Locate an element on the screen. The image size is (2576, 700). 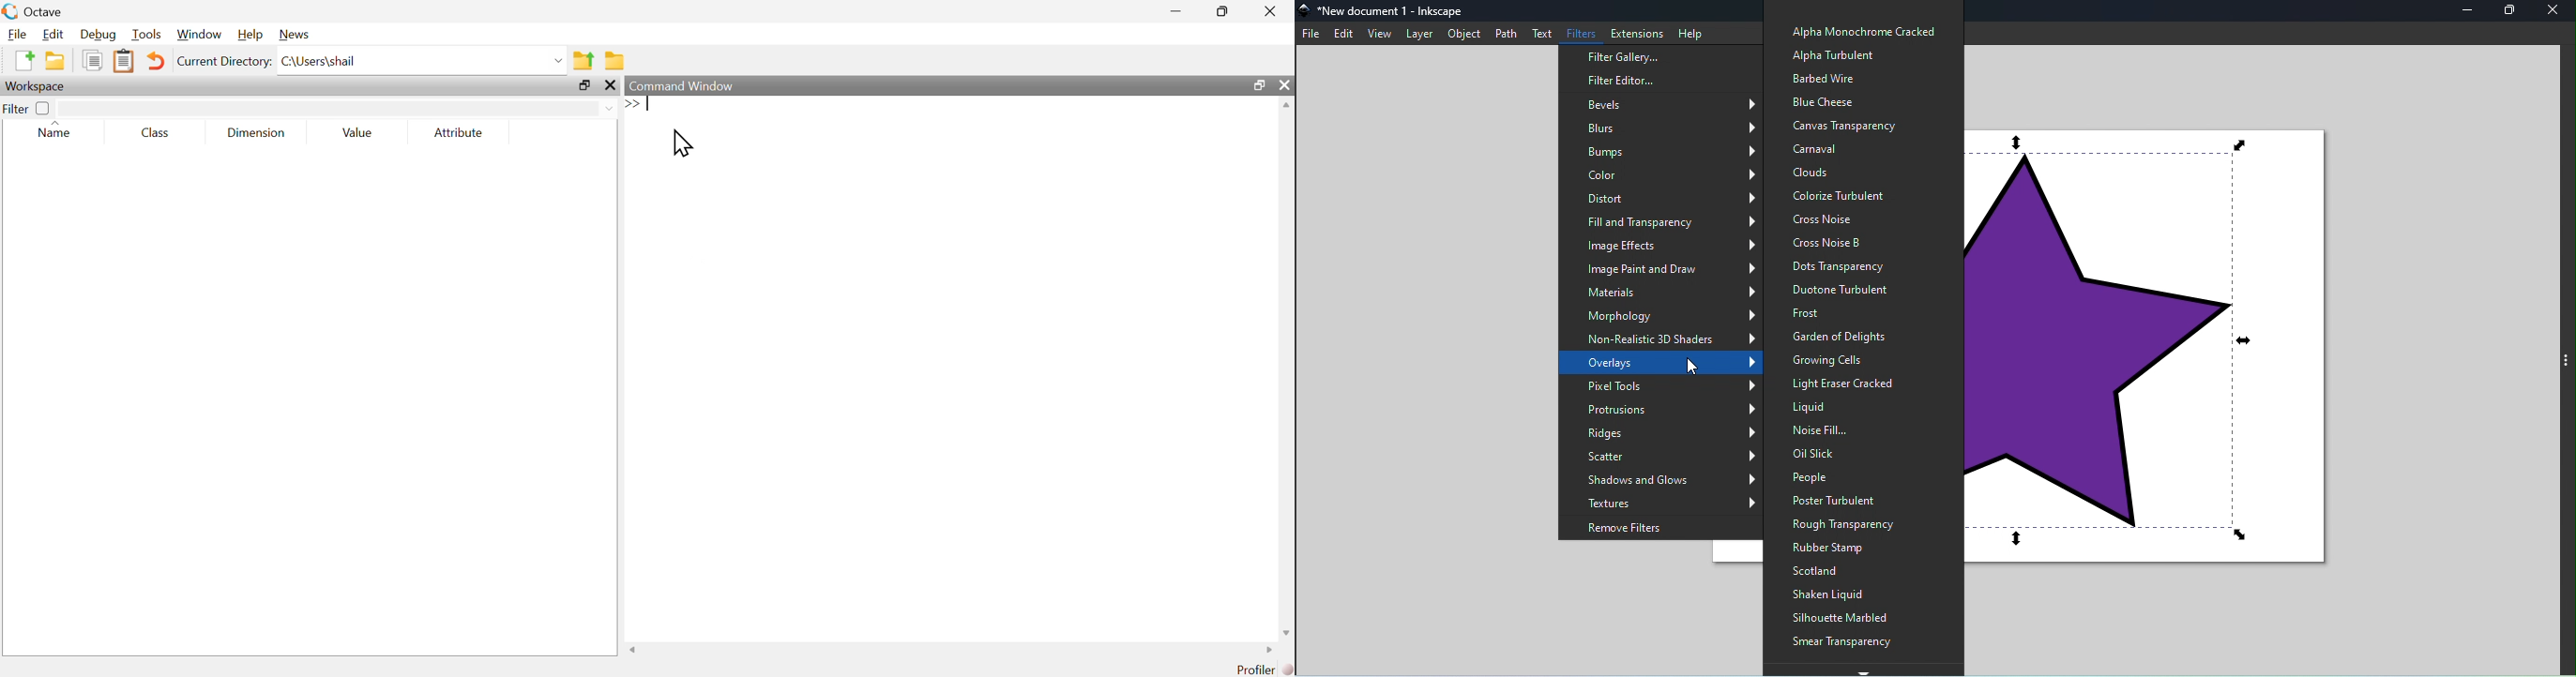
Filter editor is located at coordinates (1639, 83).